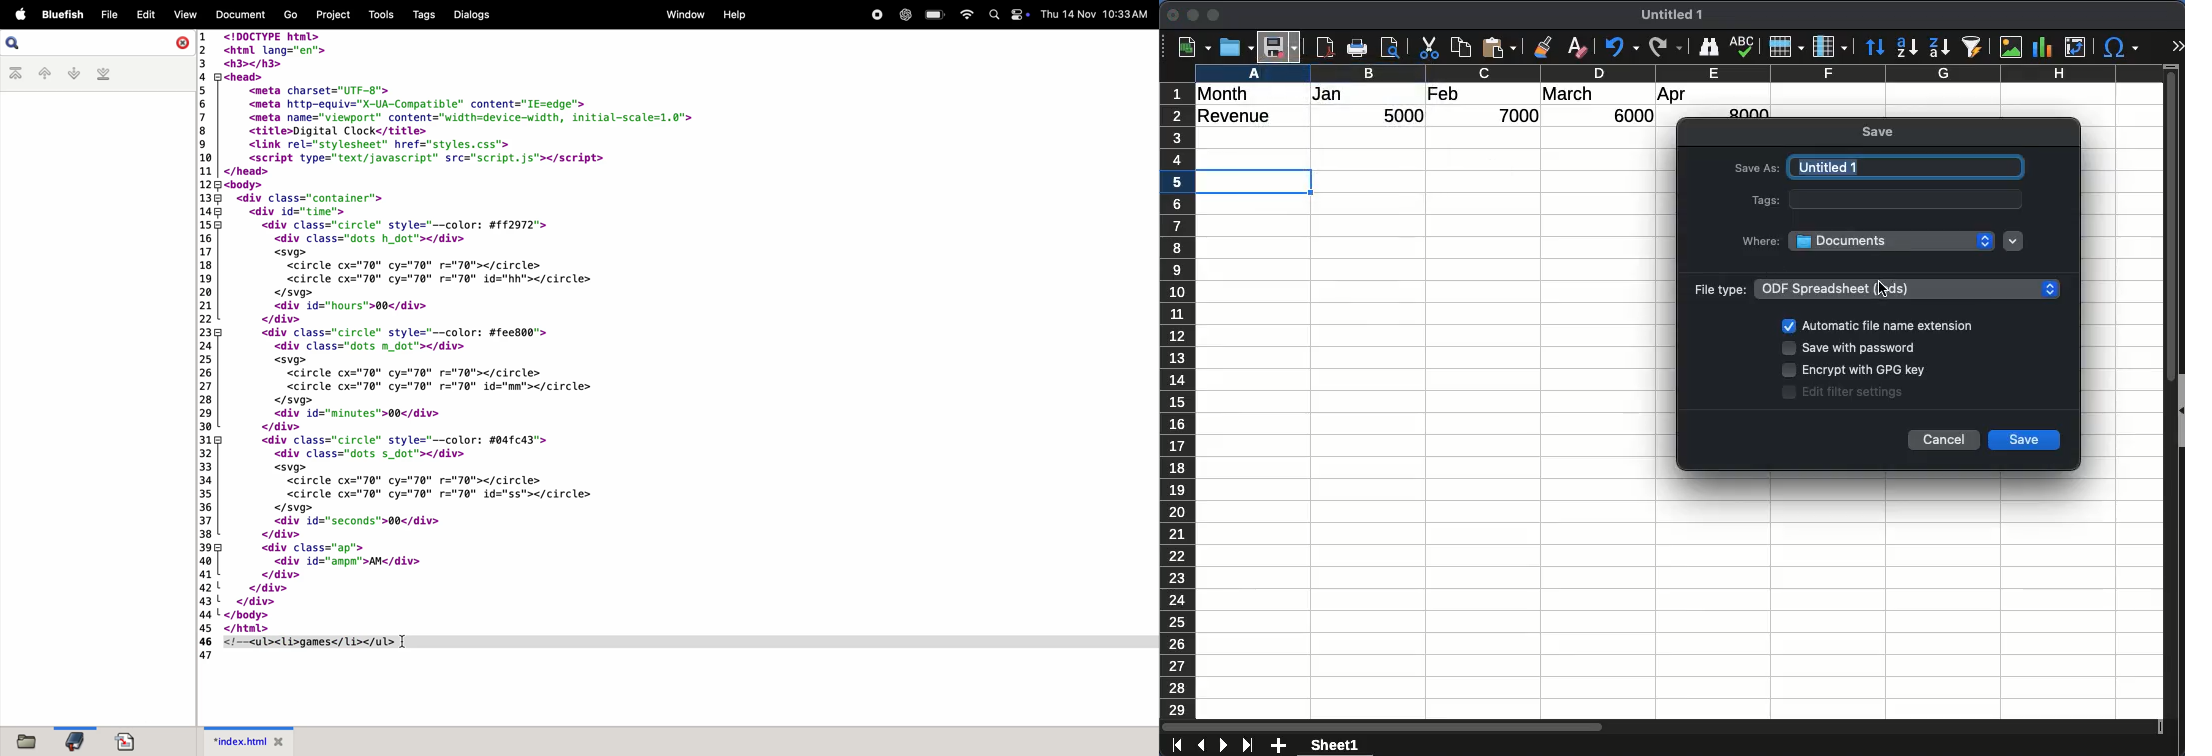 The width and height of the screenshot is (2212, 756). What do you see at coordinates (1325, 48) in the screenshot?
I see `pdf reader` at bounding box center [1325, 48].